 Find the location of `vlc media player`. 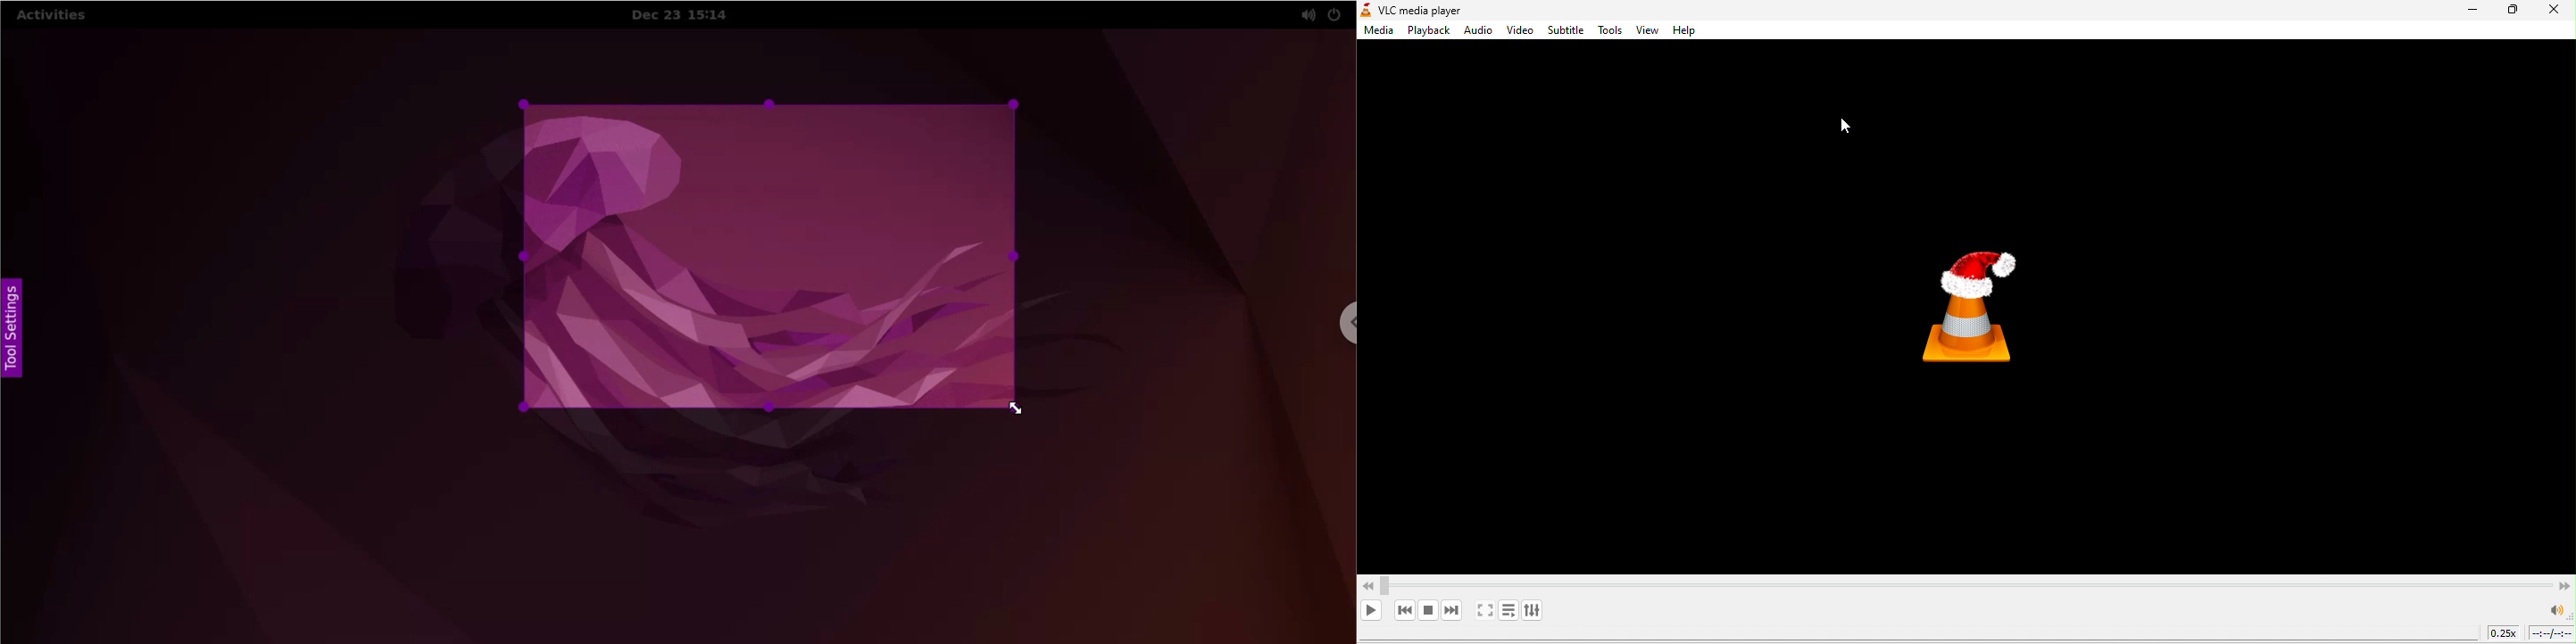

vlc media player is located at coordinates (1442, 9).